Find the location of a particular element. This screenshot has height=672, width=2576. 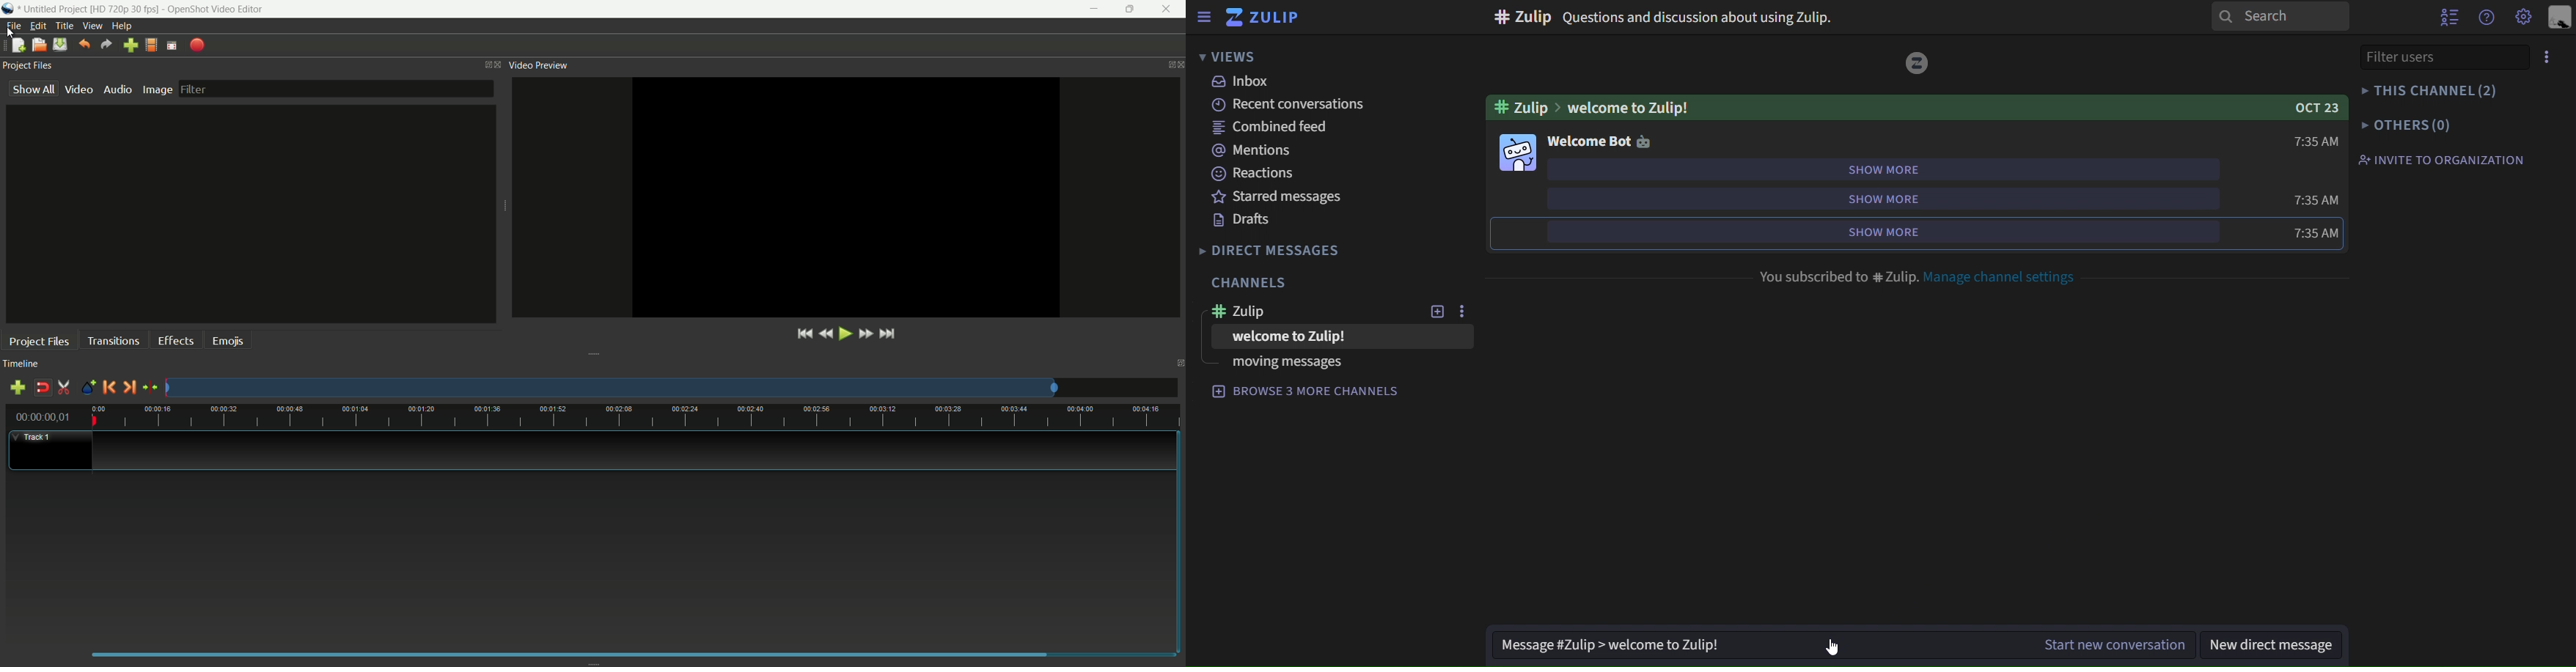

effects is located at coordinates (177, 340).